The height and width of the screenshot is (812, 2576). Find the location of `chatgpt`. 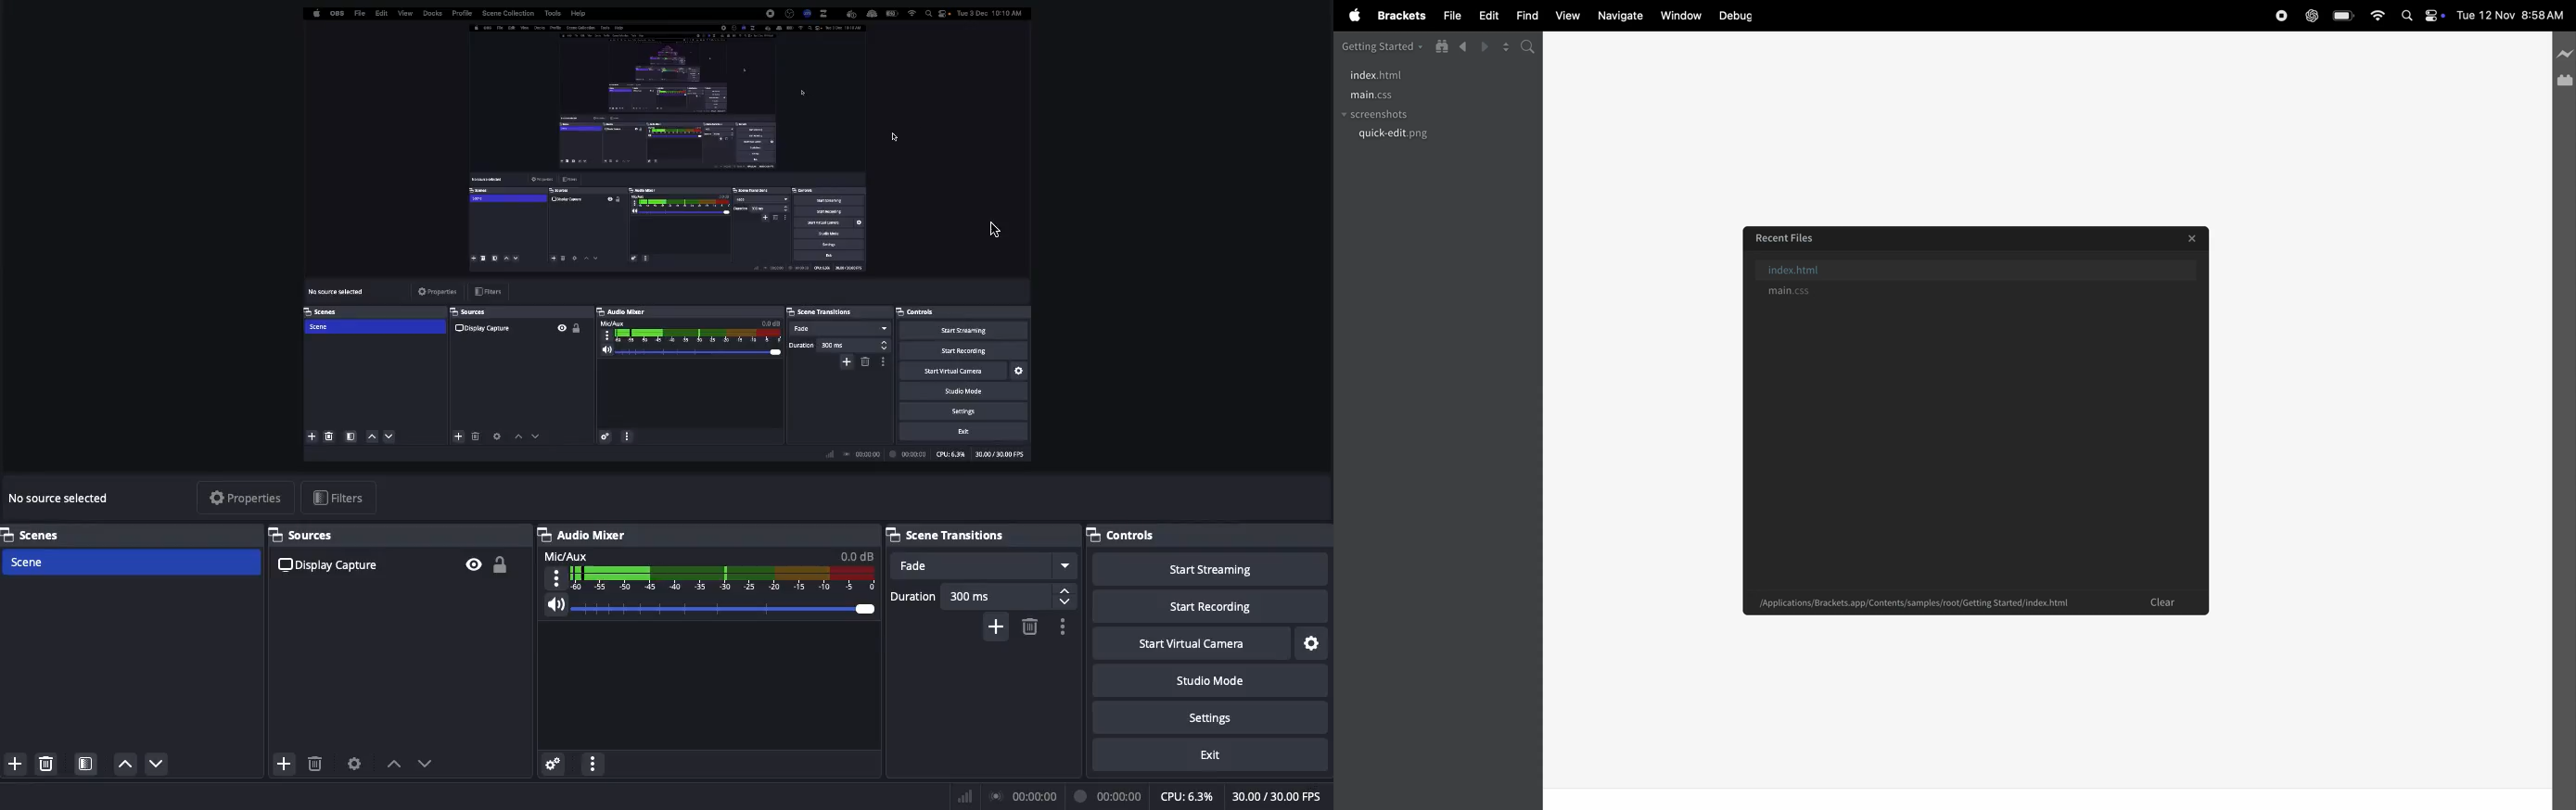

chatgpt is located at coordinates (2311, 16).